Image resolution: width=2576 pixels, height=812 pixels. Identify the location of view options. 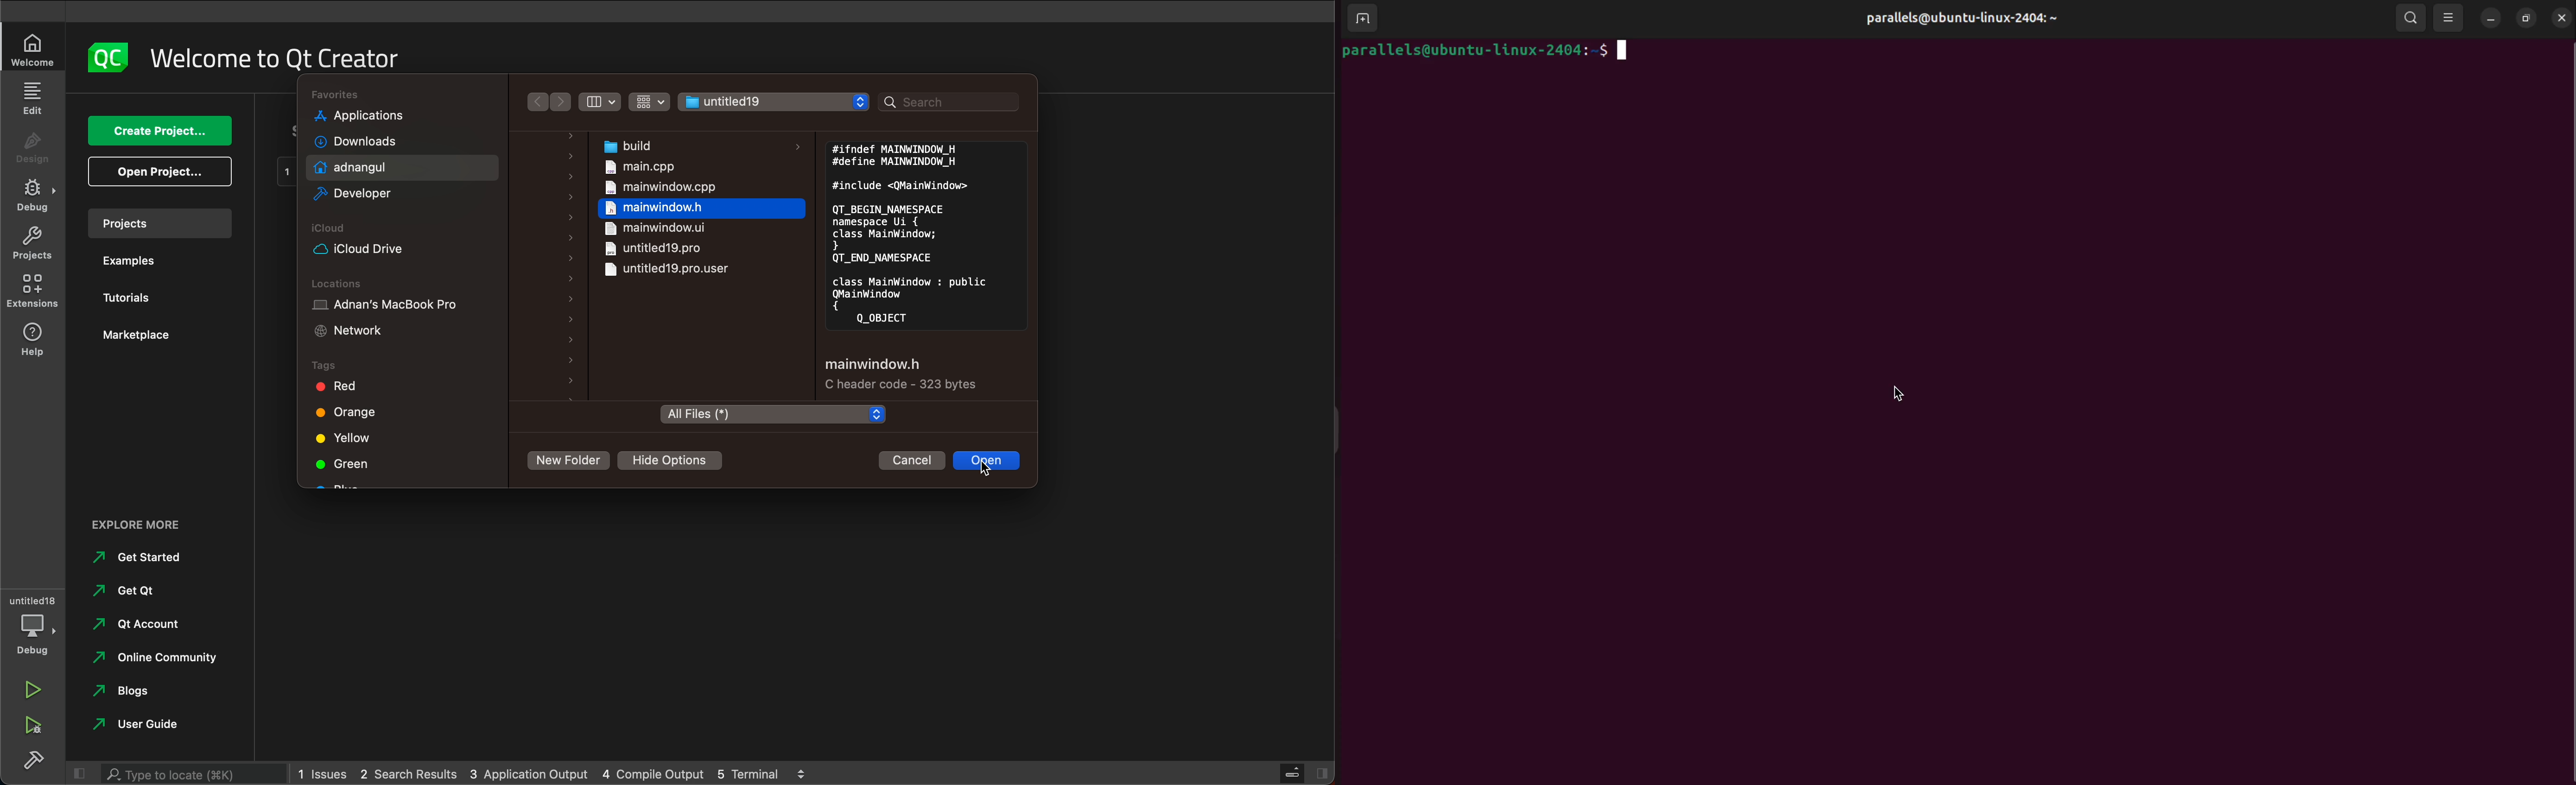
(2452, 16).